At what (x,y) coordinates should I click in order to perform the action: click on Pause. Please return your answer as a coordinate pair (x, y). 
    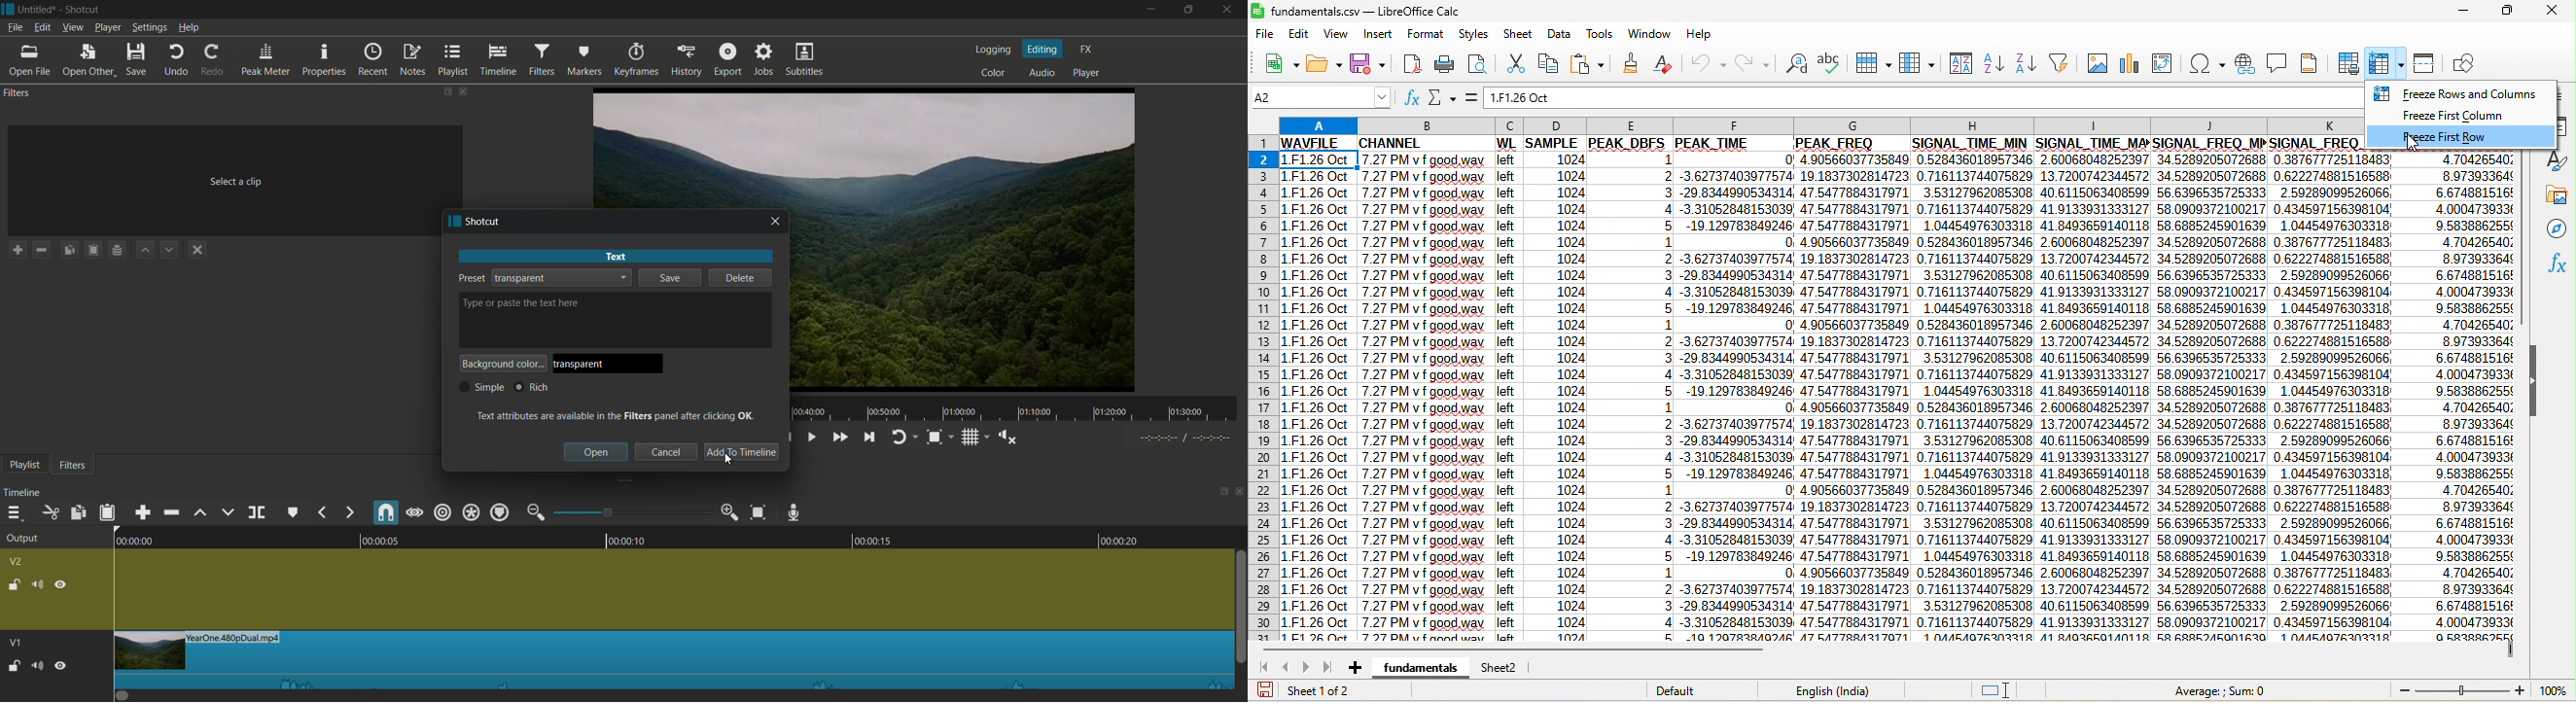
    Looking at the image, I should click on (61, 664).